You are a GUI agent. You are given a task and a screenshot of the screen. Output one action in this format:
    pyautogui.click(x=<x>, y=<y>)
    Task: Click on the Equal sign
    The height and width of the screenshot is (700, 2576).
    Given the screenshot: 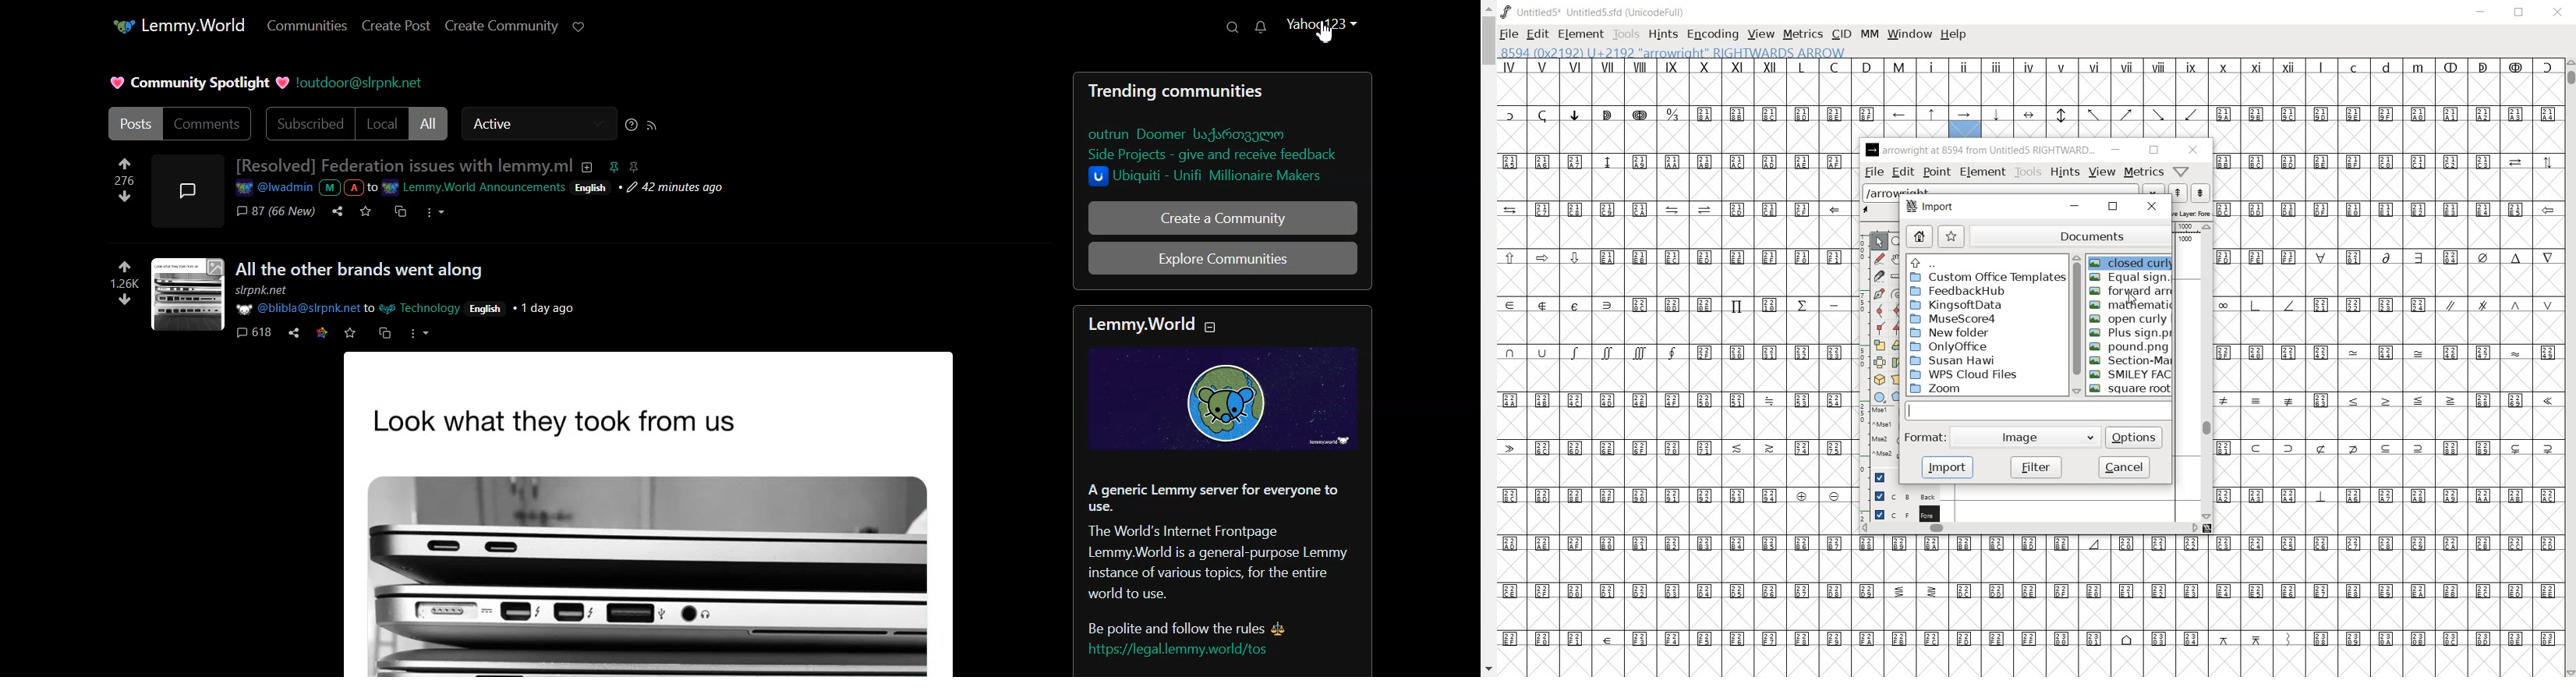 What is the action you would take?
    pyautogui.click(x=2131, y=279)
    